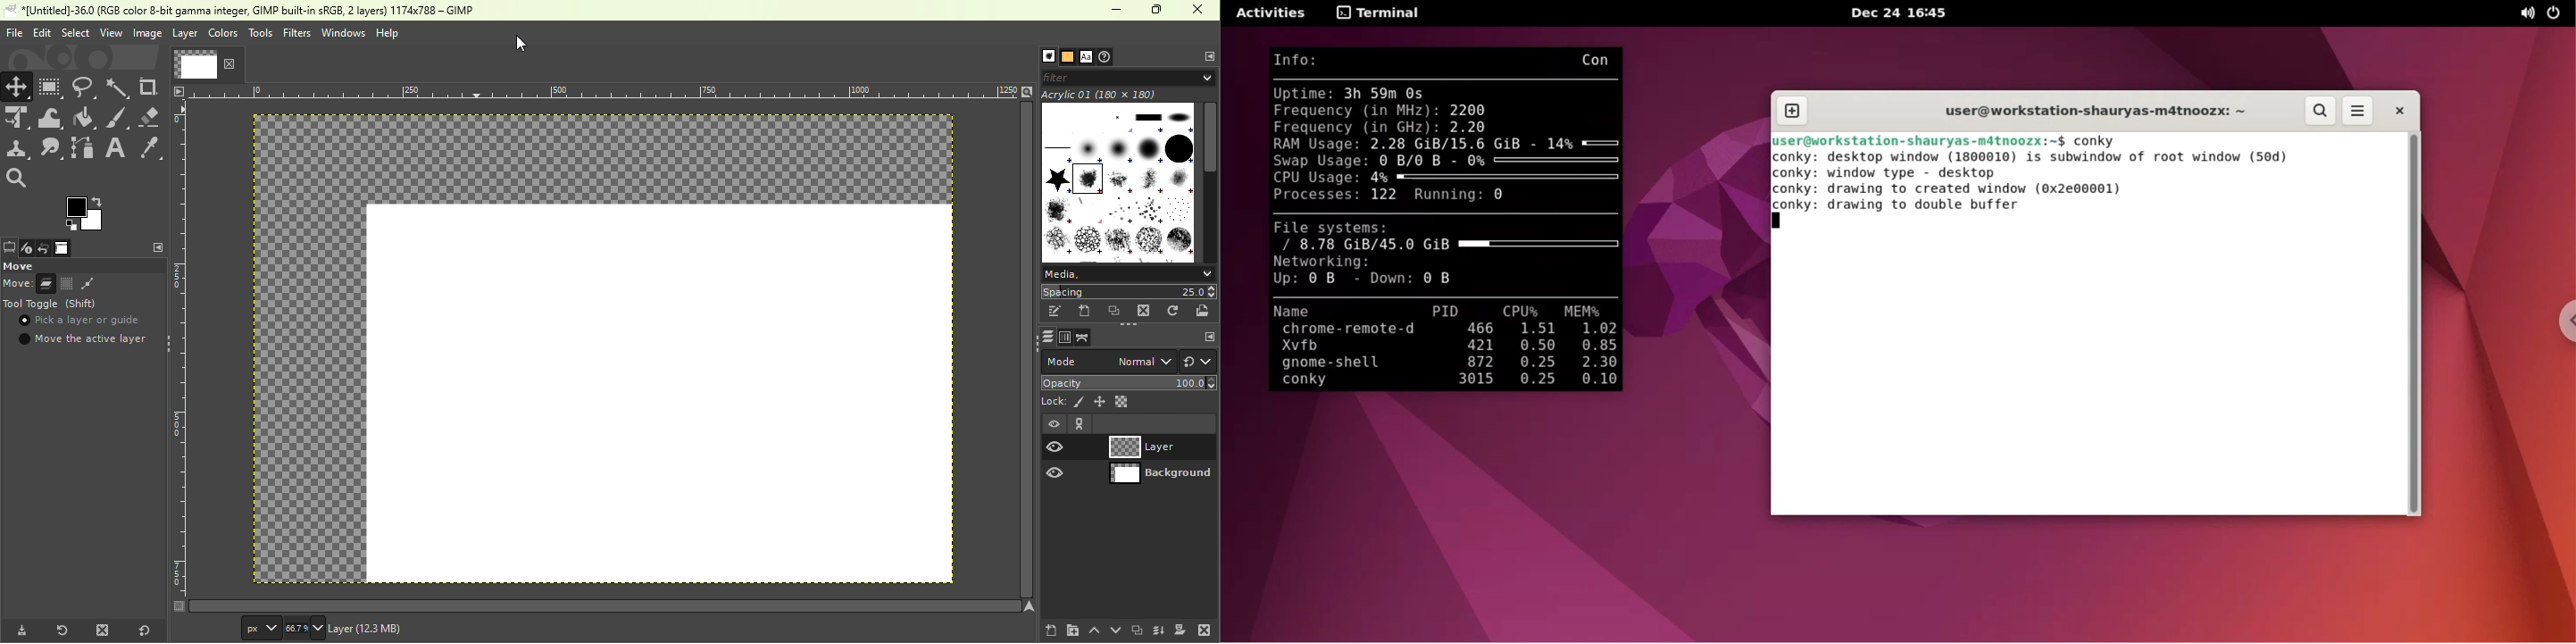 Image resolution: width=2576 pixels, height=644 pixels. What do you see at coordinates (88, 284) in the screenshot?
I see `Subtract from the current selection` at bounding box center [88, 284].